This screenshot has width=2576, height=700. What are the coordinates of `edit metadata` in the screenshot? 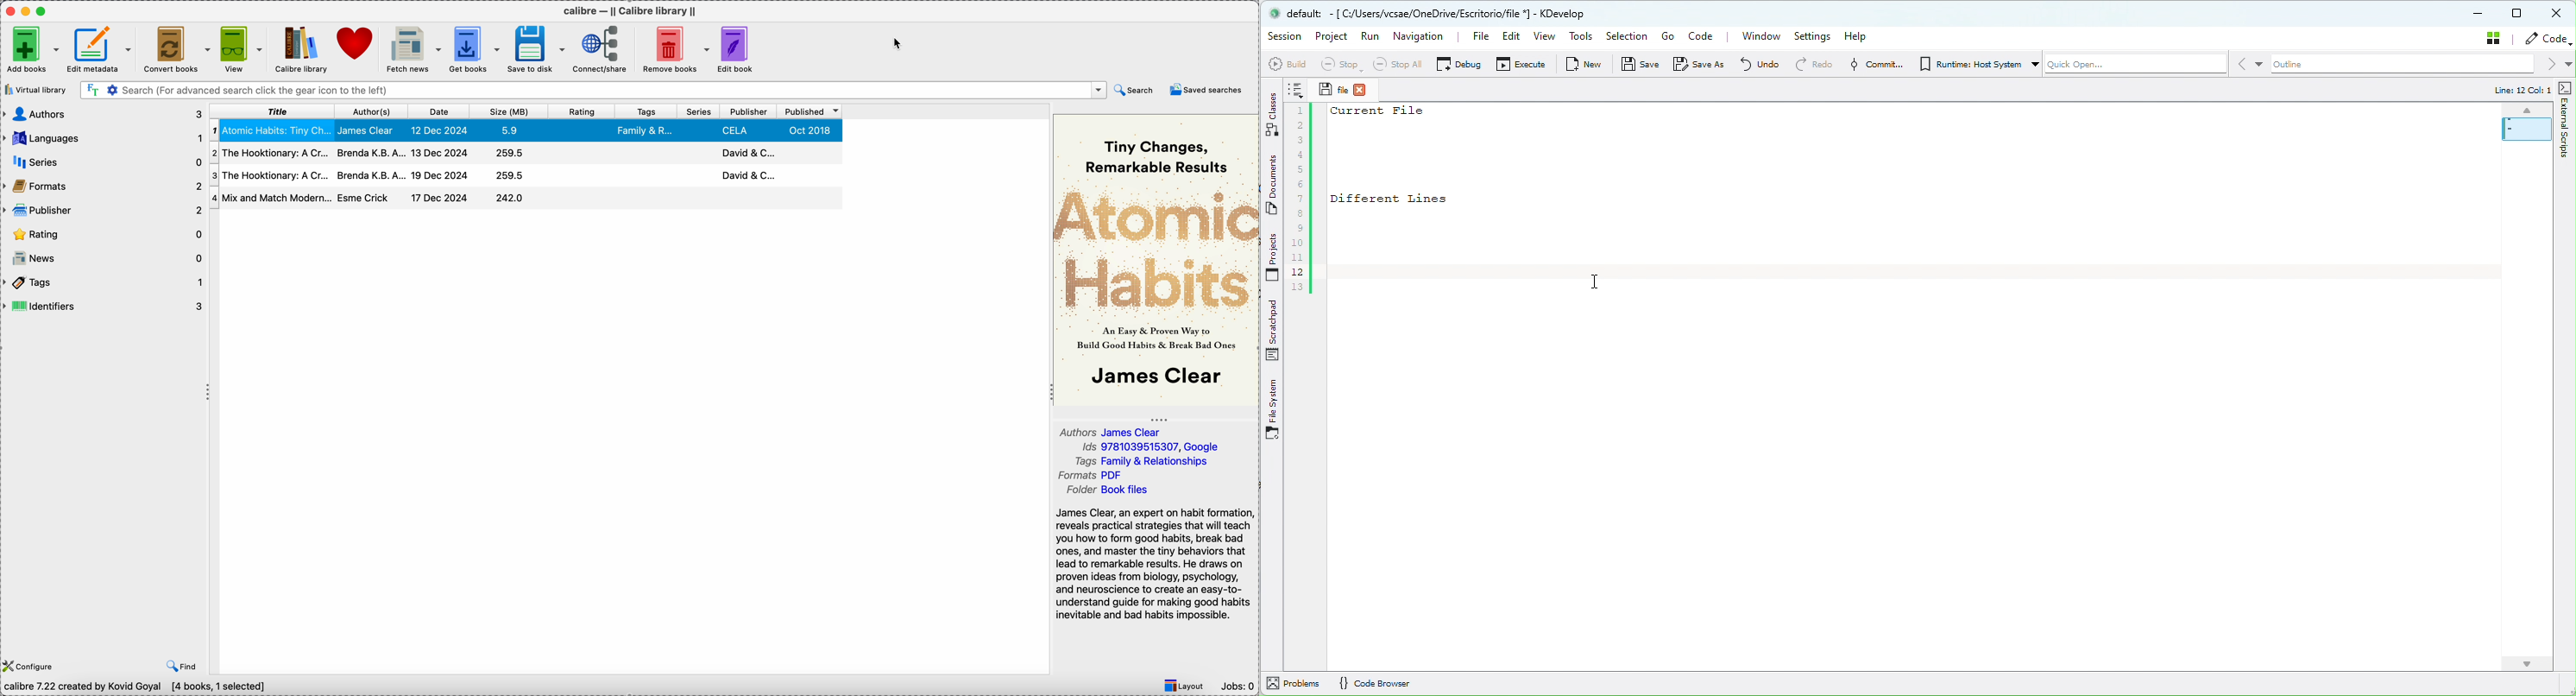 It's located at (101, 50).